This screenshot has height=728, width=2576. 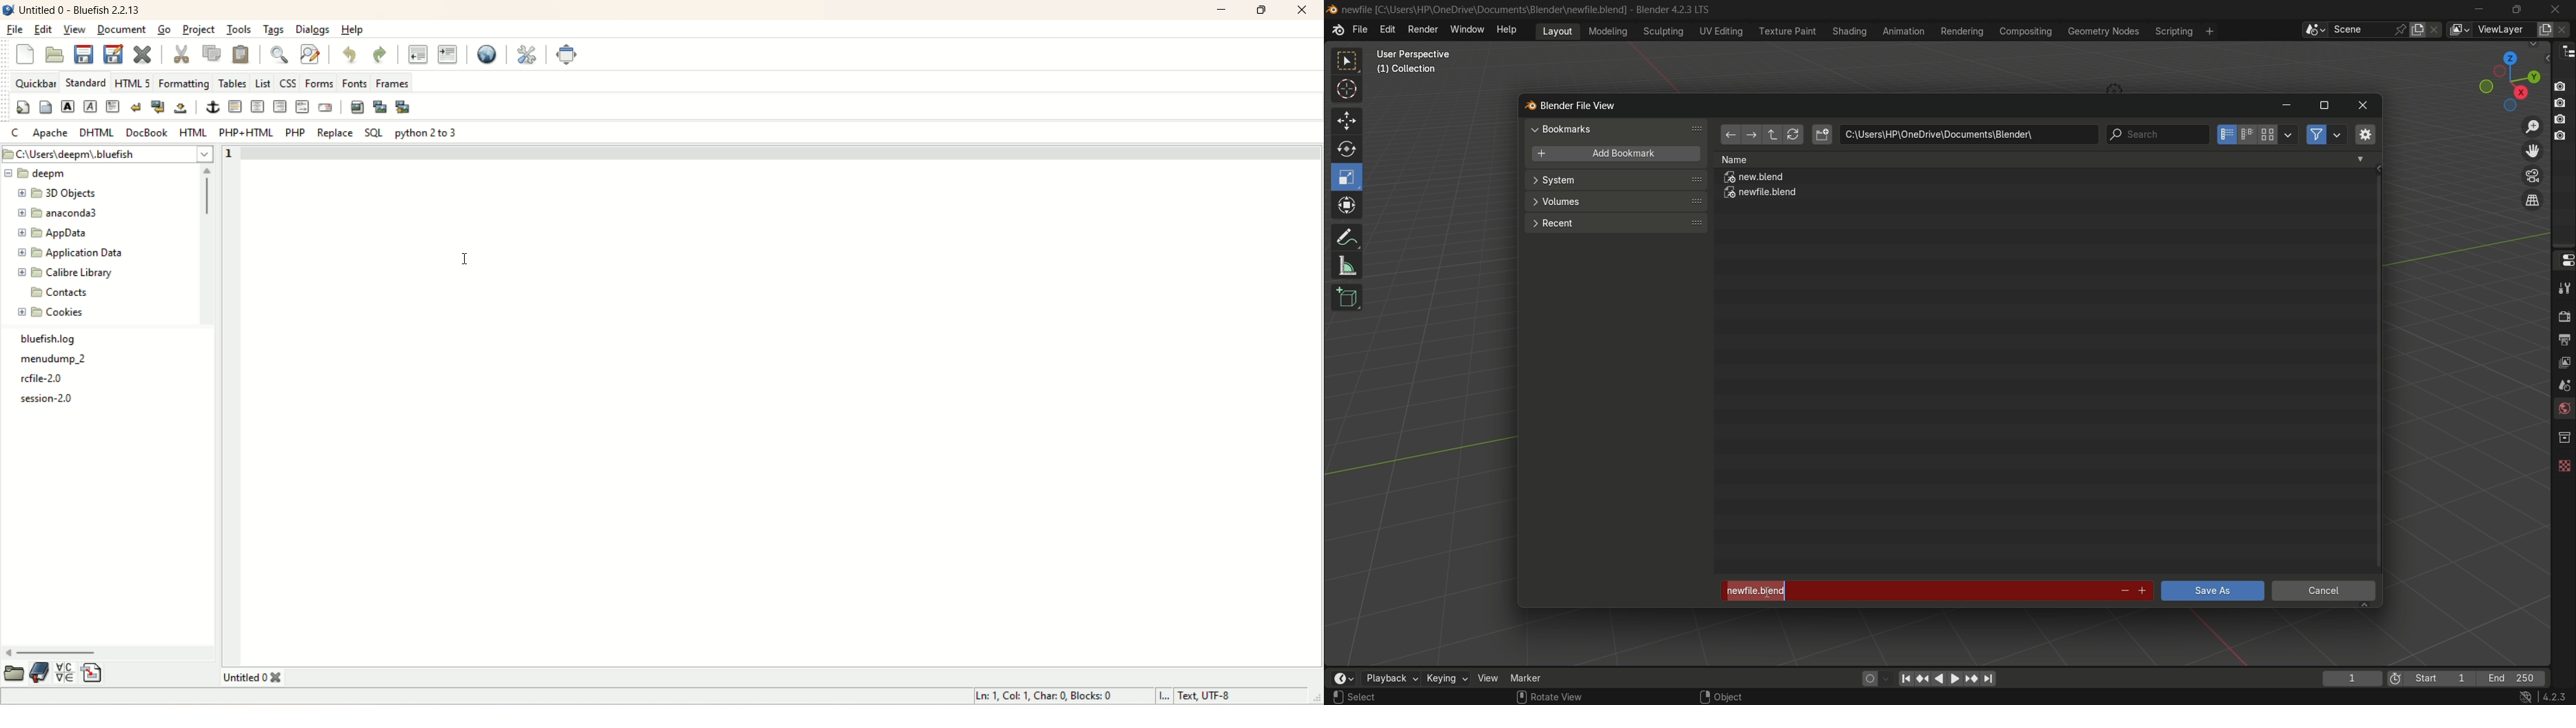 I want to click on horizontal list, so click(x=2247, y=134).